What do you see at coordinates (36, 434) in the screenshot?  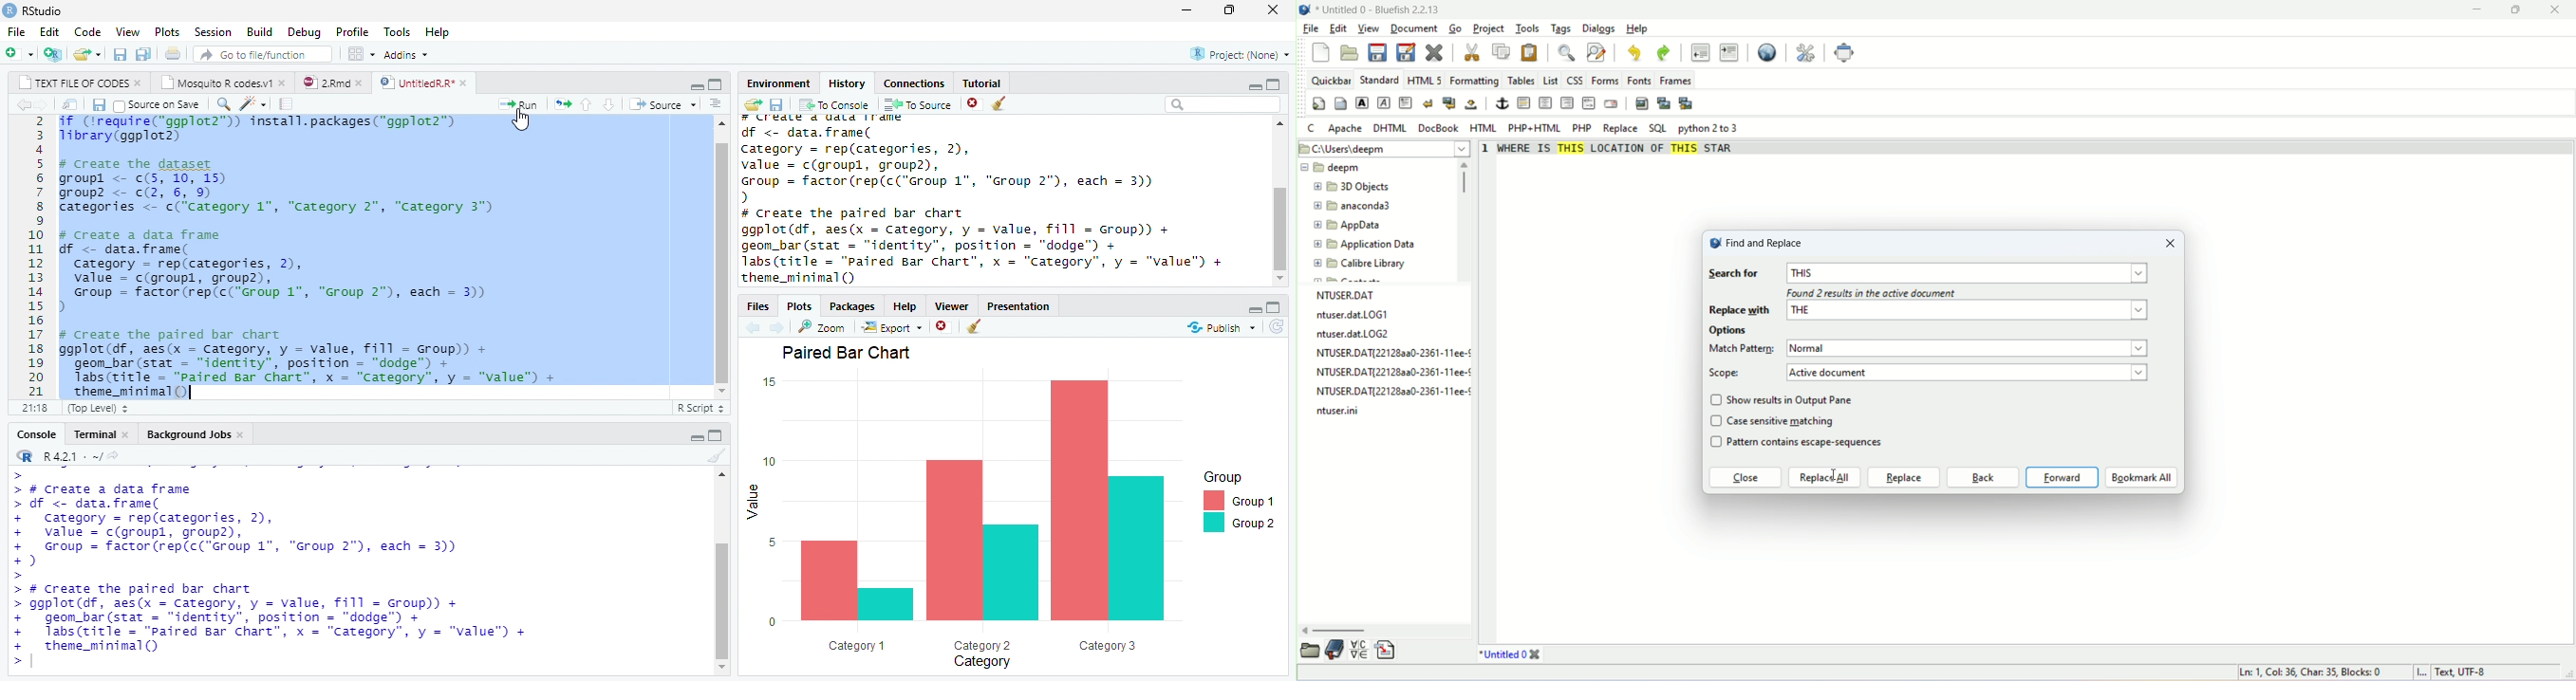 I see `console` at bounding box center [36, 434].